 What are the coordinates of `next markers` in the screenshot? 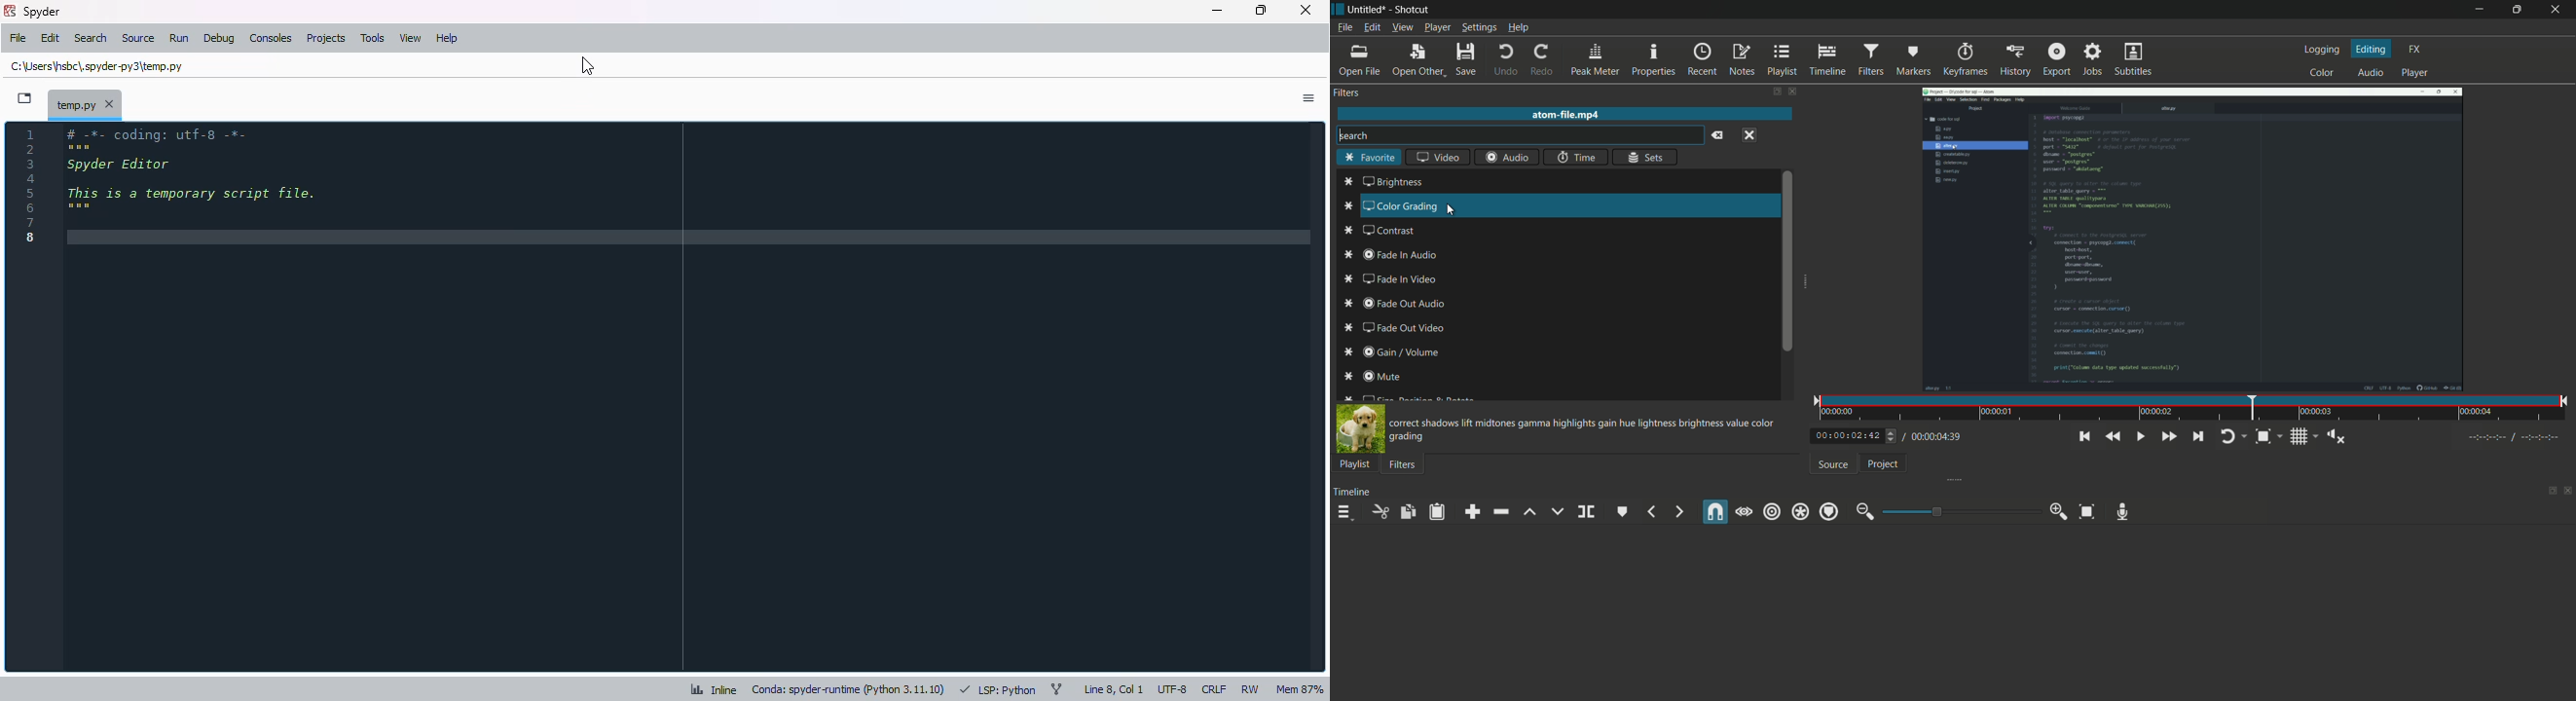 It's located at (1678, 511).